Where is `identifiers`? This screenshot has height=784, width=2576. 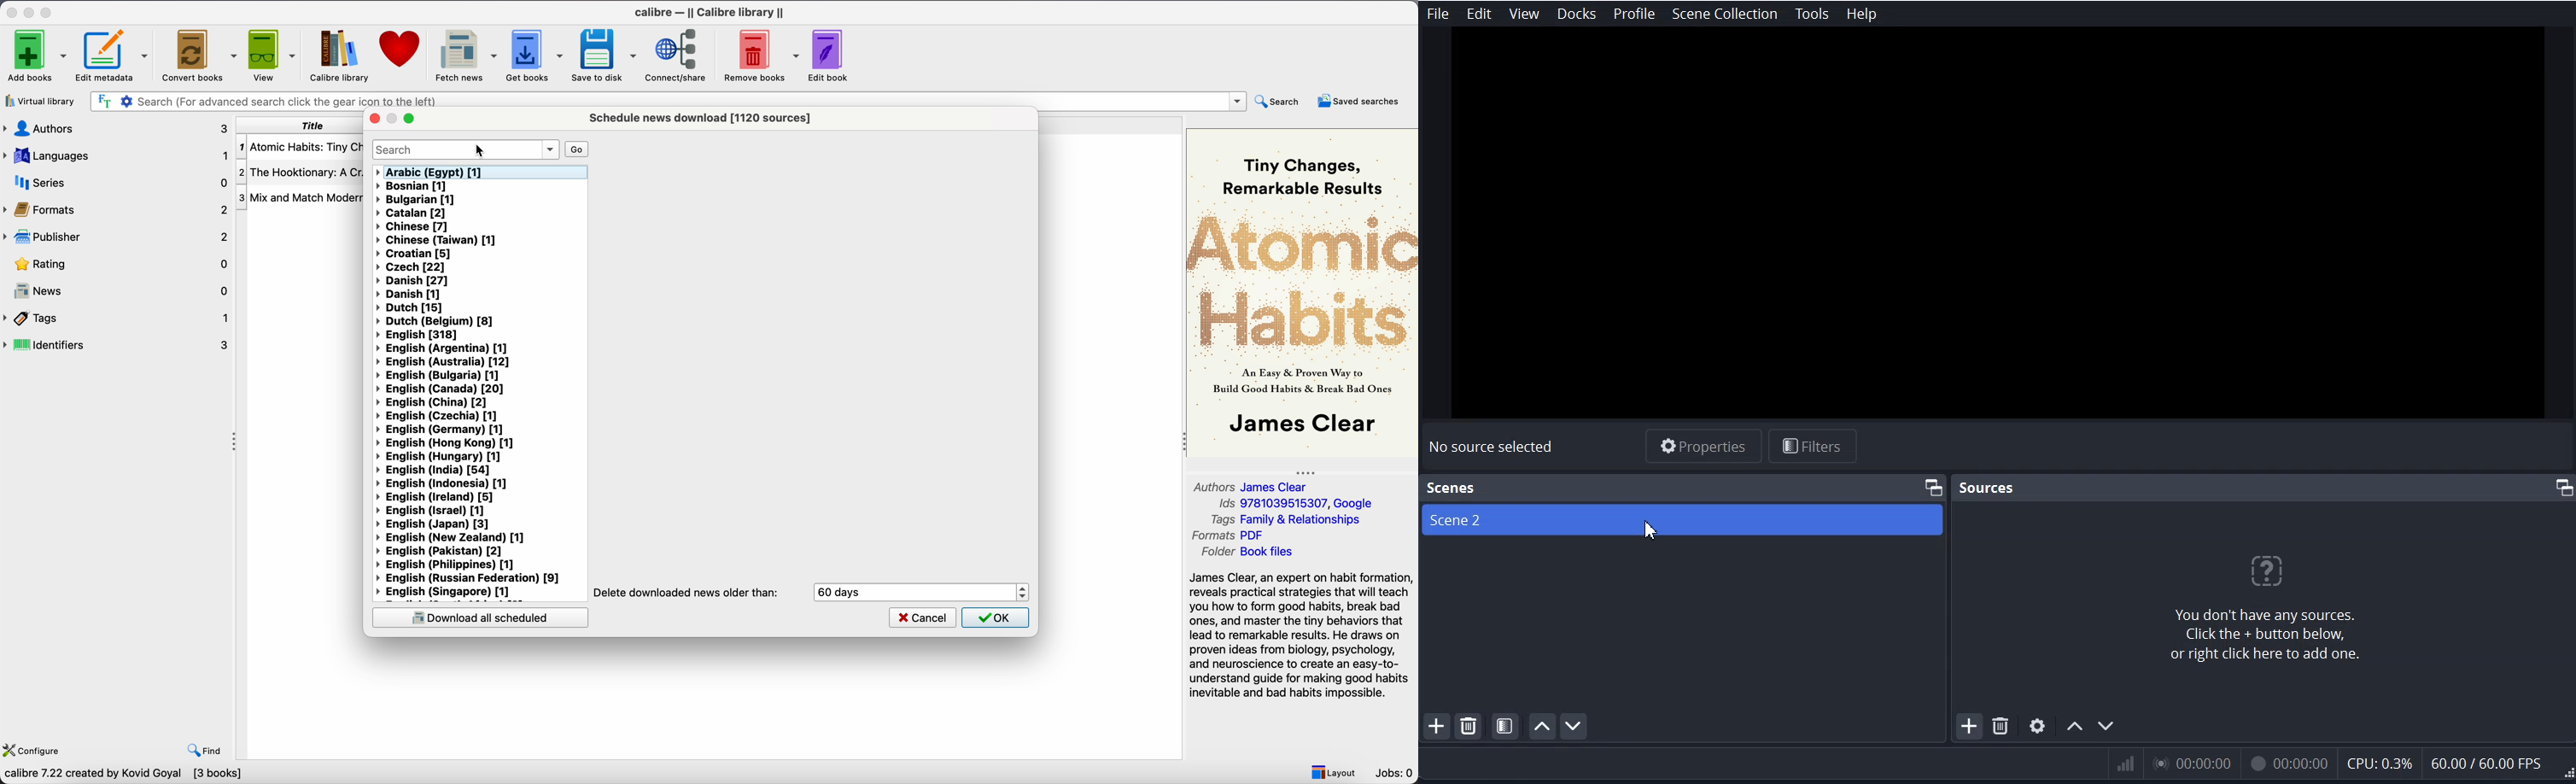
identifiers is located at coordinates (118, 346).